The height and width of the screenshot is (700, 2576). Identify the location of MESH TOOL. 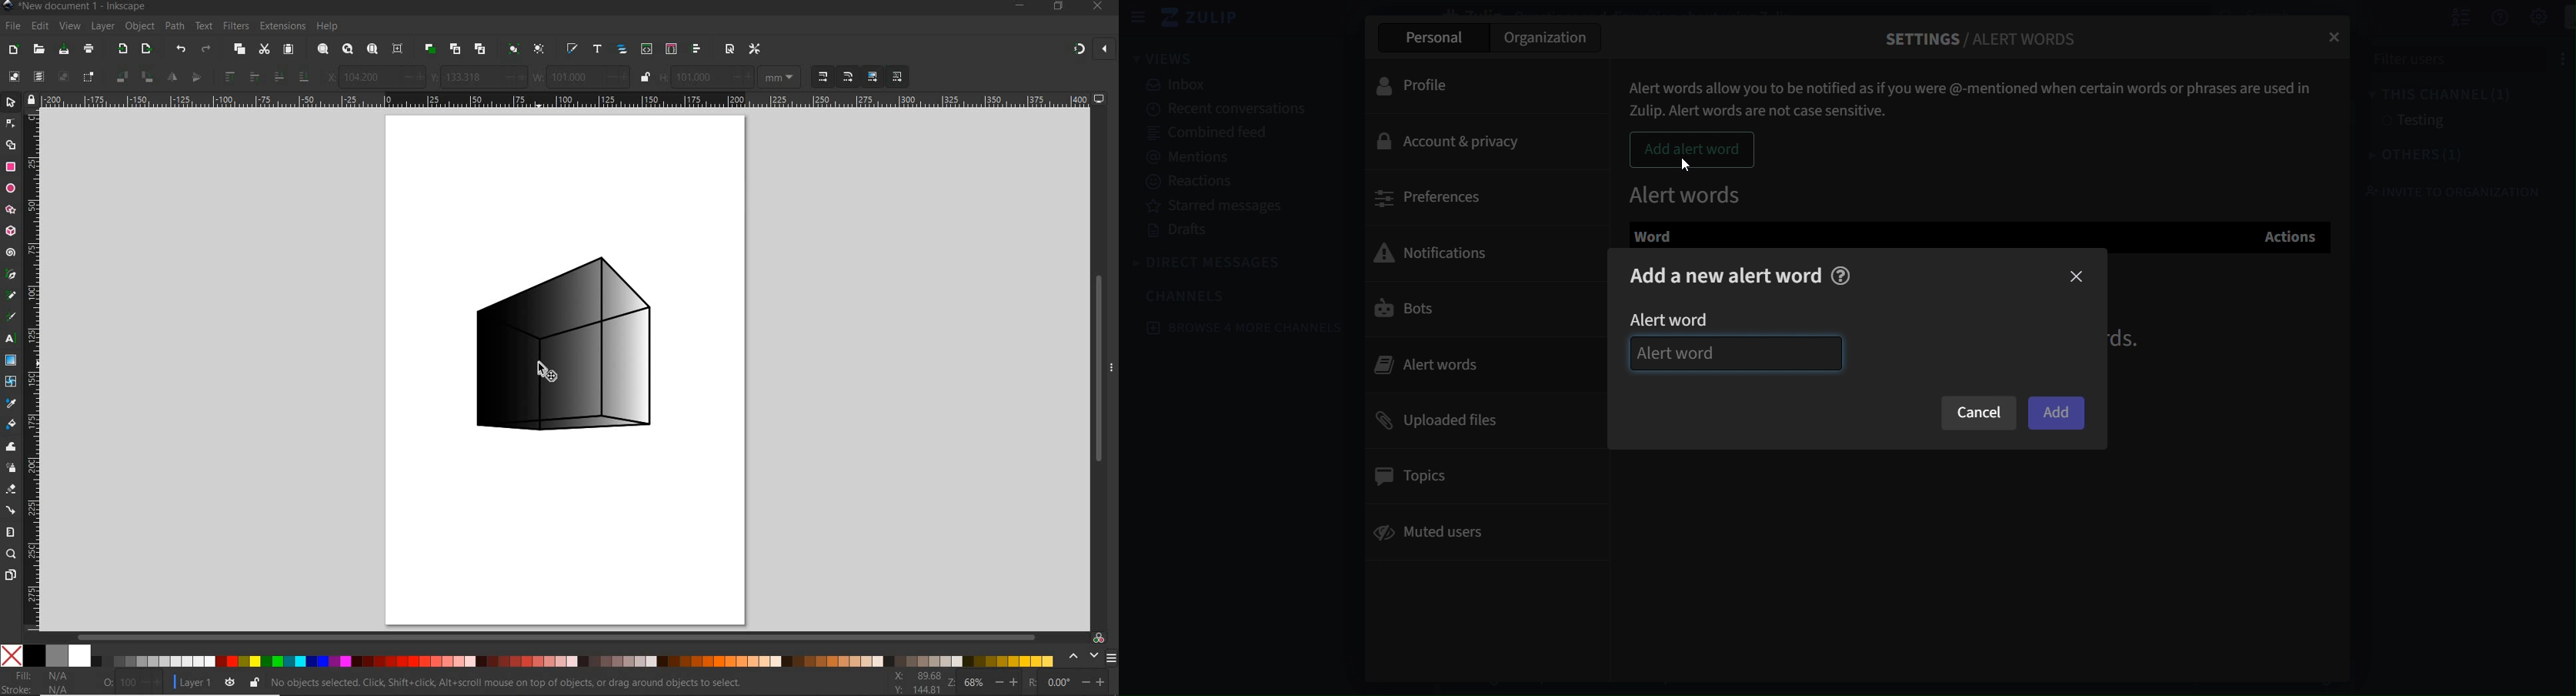
(11, 382).